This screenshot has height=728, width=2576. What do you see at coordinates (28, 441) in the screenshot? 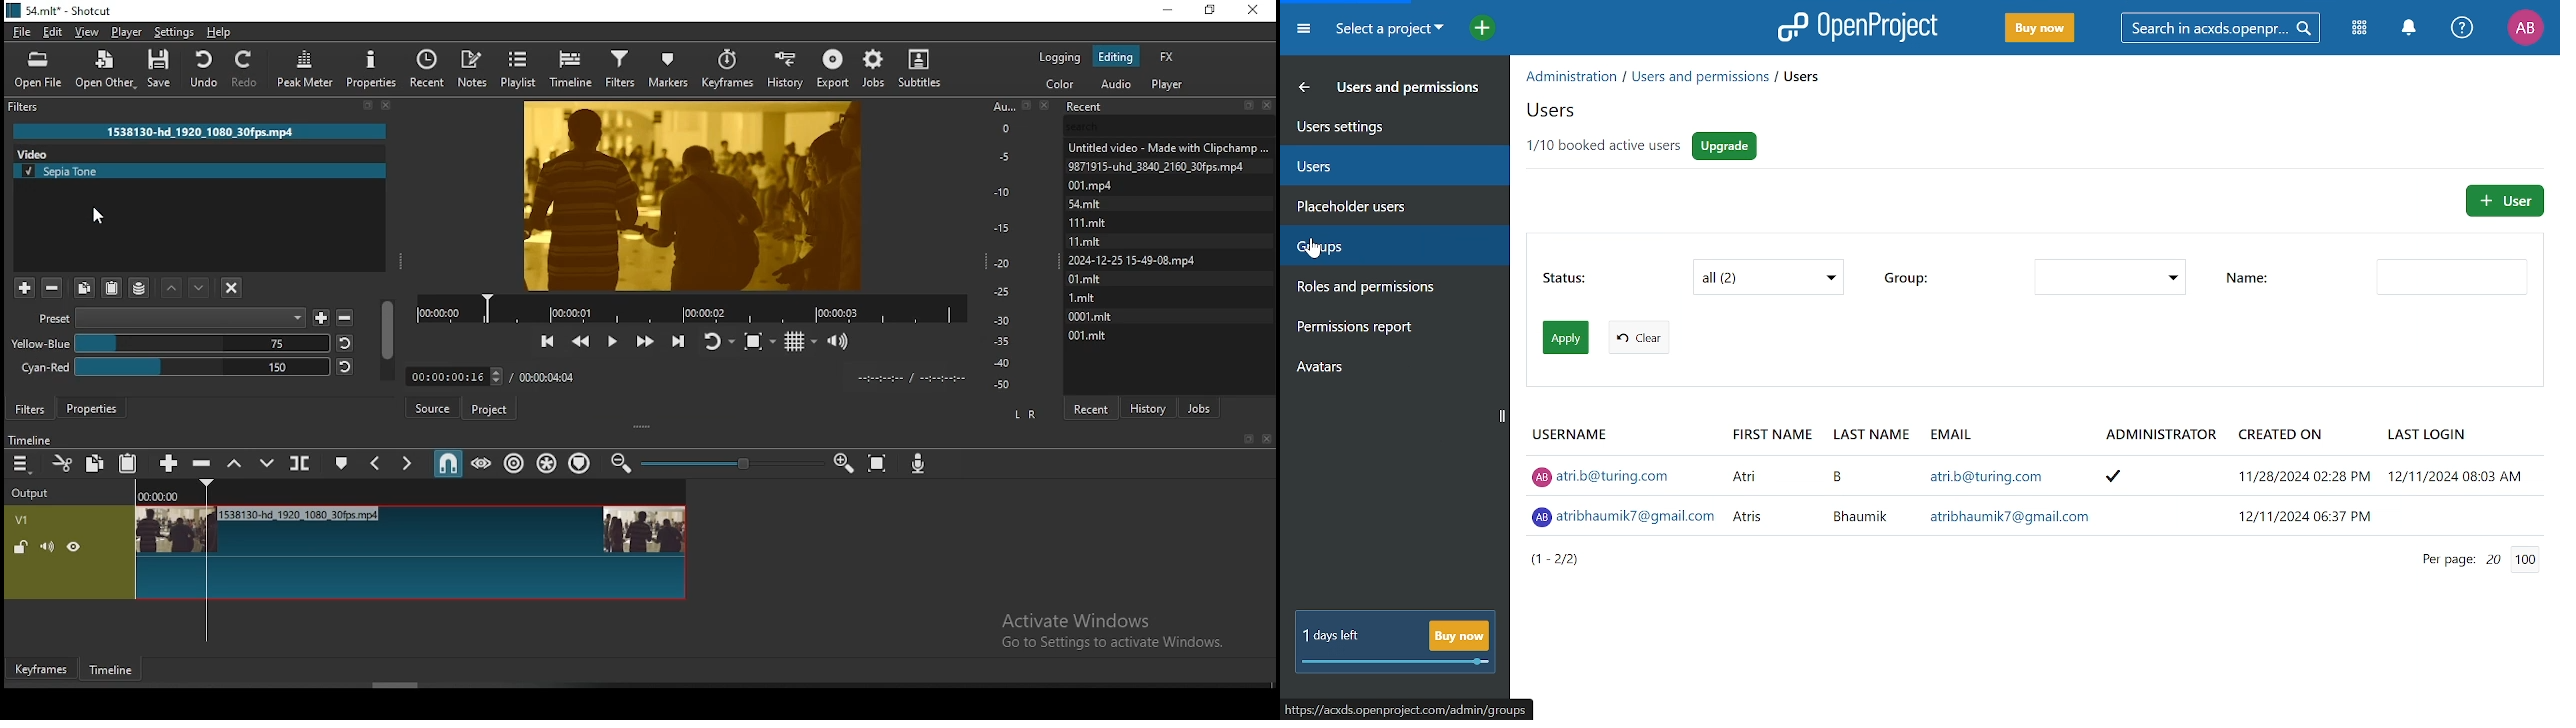
I see `timeline` at bounding box center [28, 441].